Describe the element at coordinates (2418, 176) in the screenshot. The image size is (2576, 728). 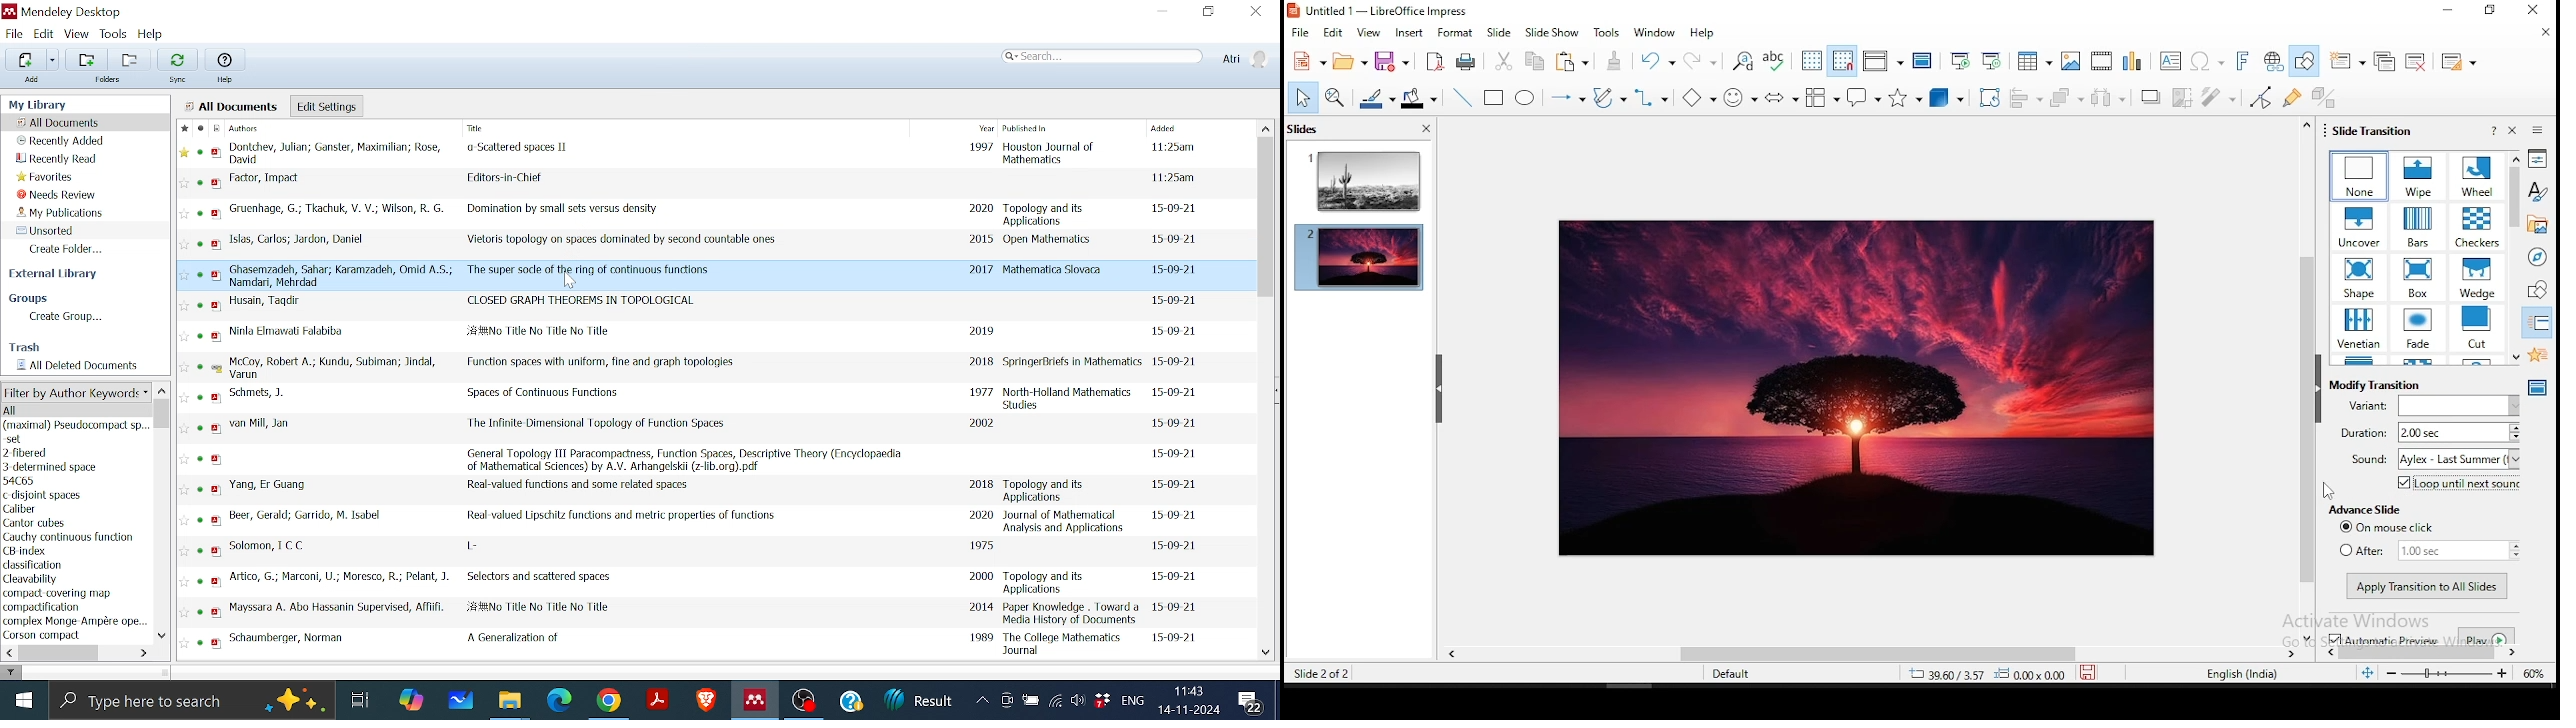
I see `transition effects` at that location.